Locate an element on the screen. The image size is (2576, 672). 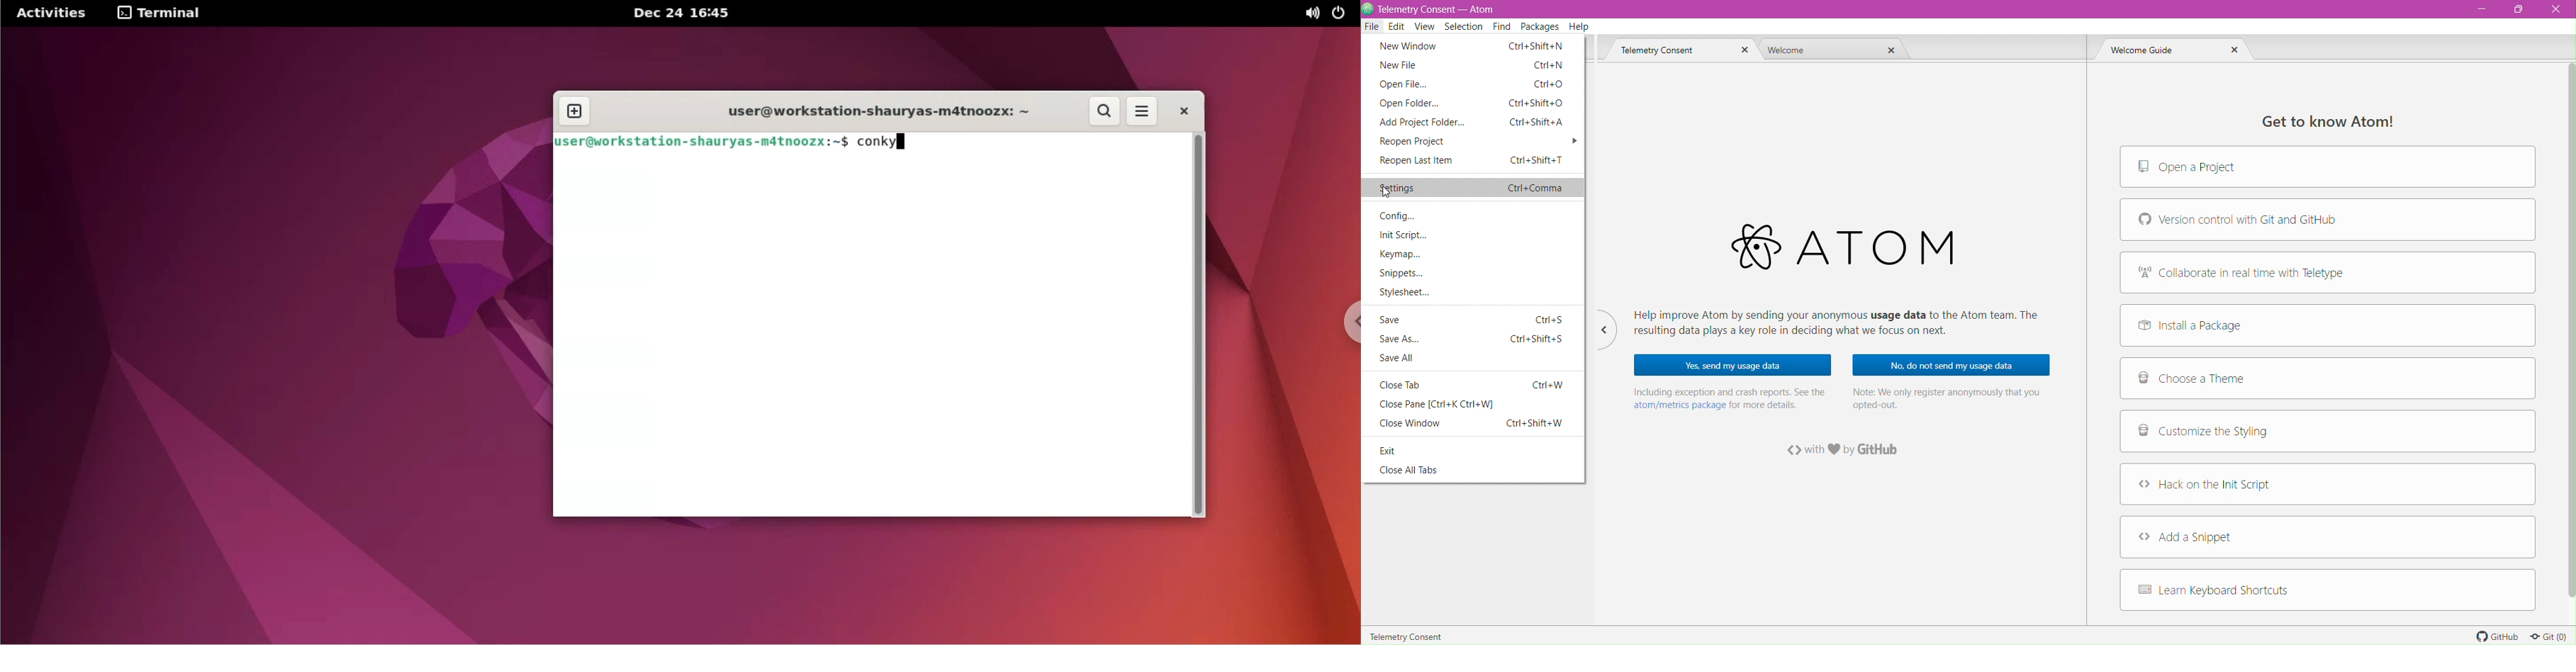
Reopen Project is located at coordinates (1479, 143).